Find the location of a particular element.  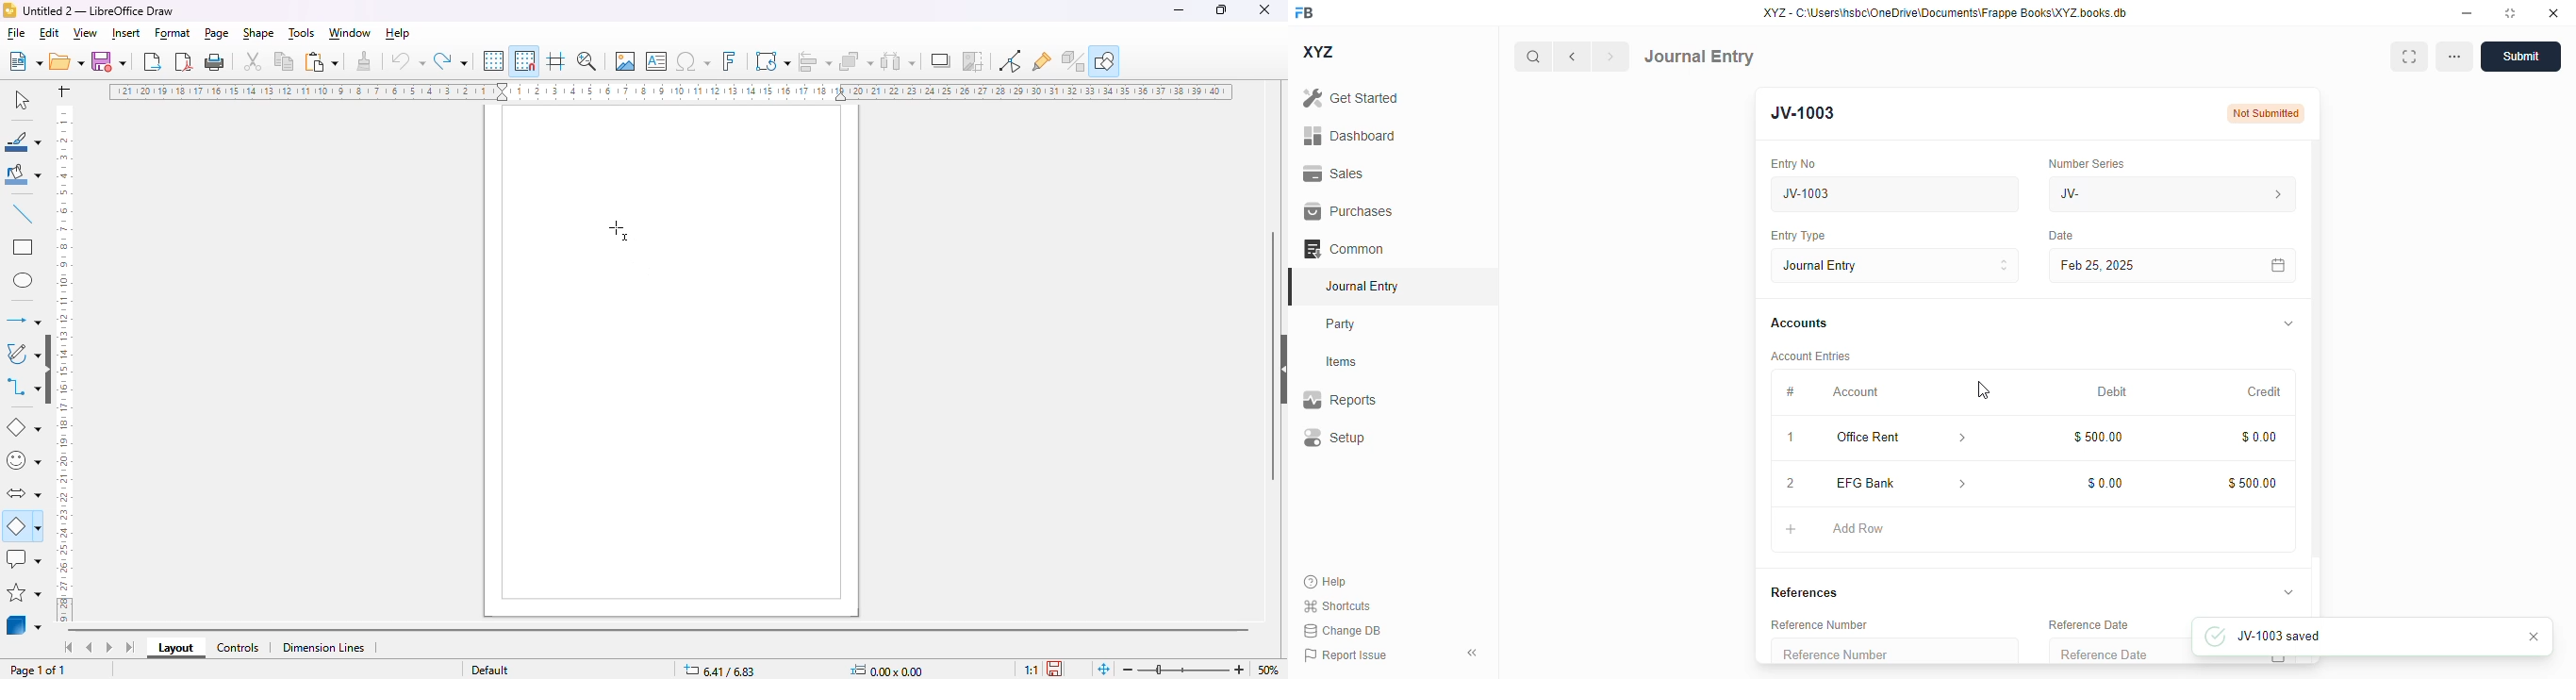

$ 0.00 is located at coordinates (2106, 483).